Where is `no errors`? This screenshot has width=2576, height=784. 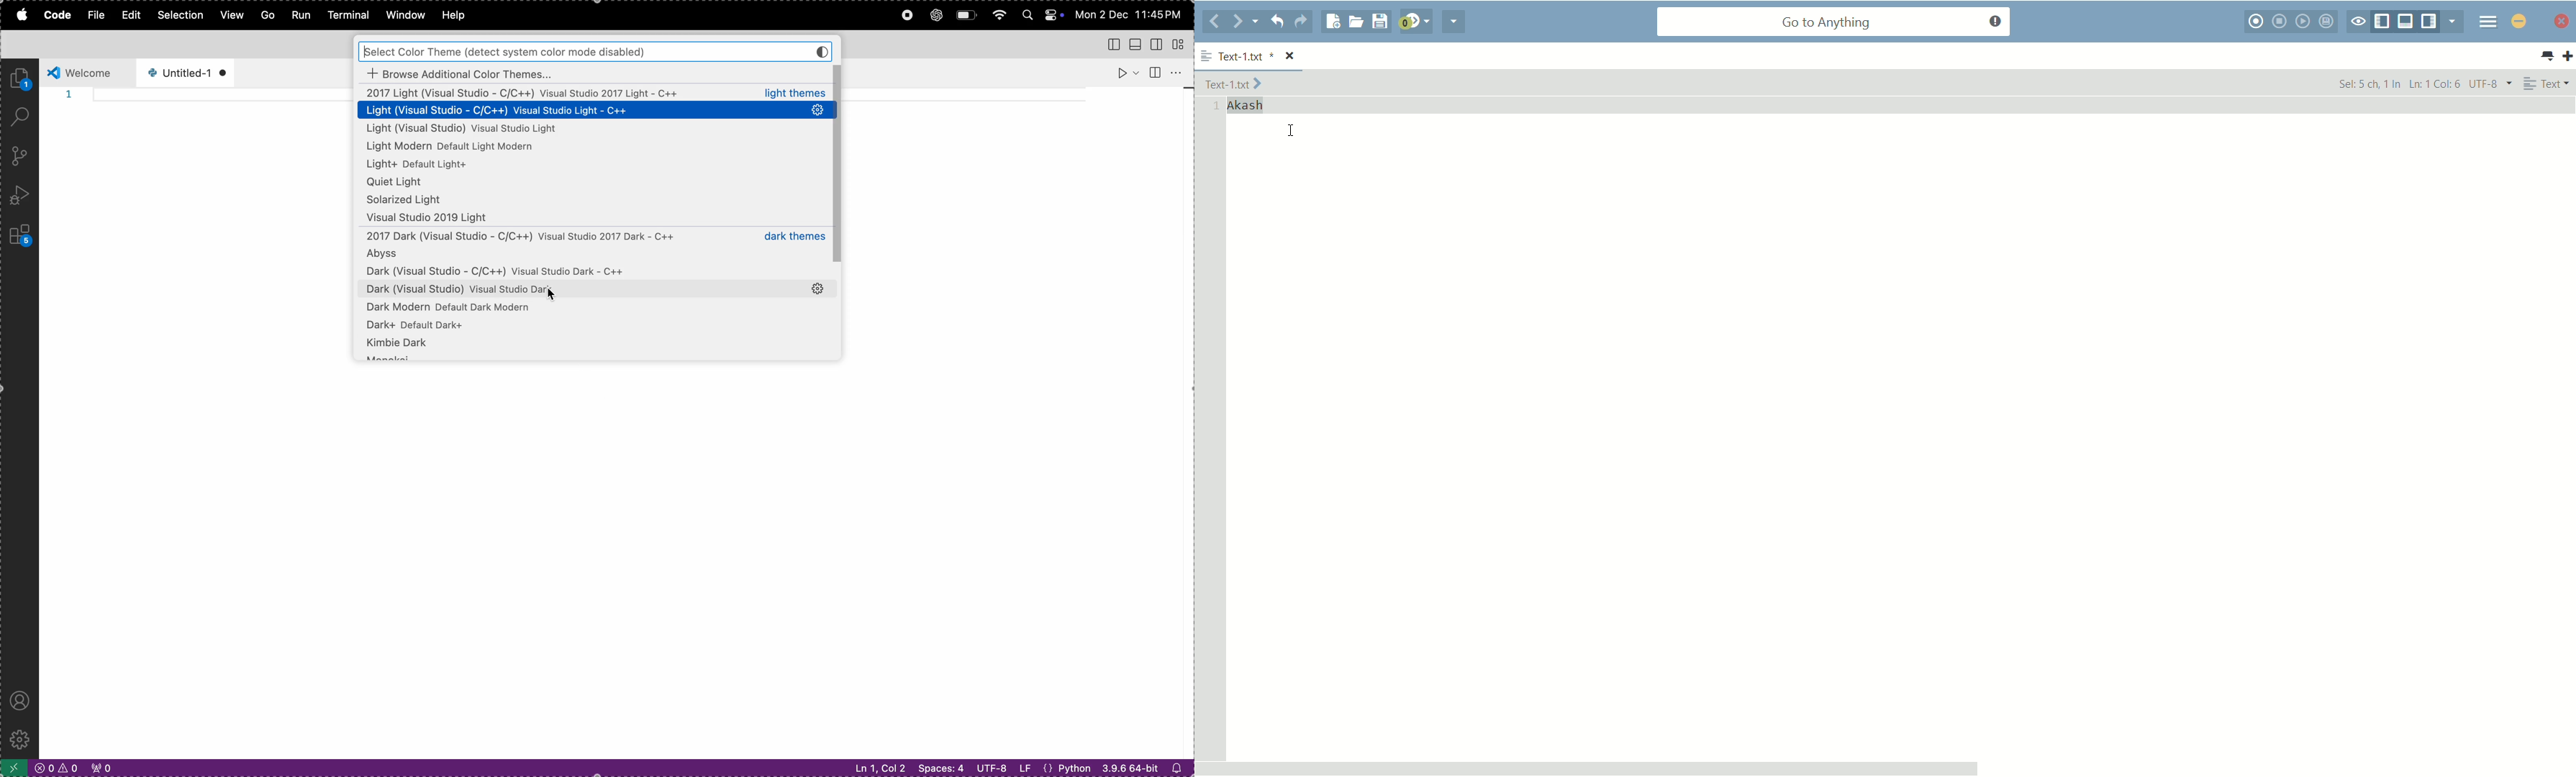
no errors is located at coordinates (54, 769).